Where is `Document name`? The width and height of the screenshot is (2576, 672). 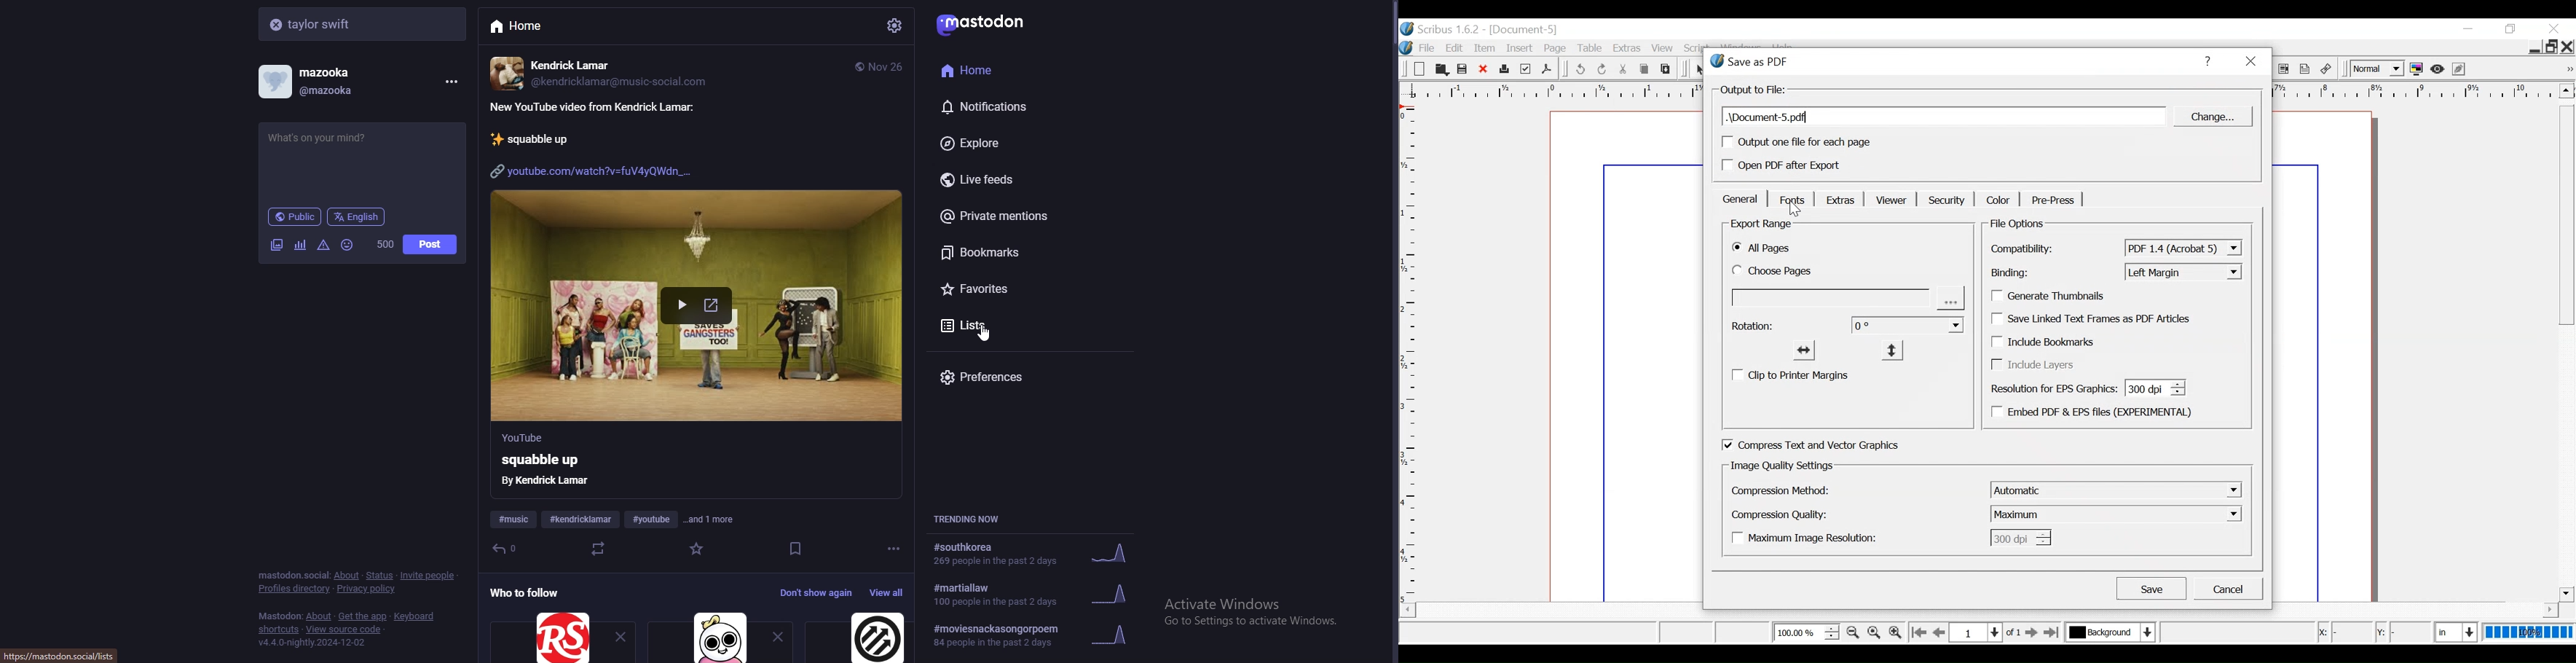 Document name is located at coordinates (1944, 117).